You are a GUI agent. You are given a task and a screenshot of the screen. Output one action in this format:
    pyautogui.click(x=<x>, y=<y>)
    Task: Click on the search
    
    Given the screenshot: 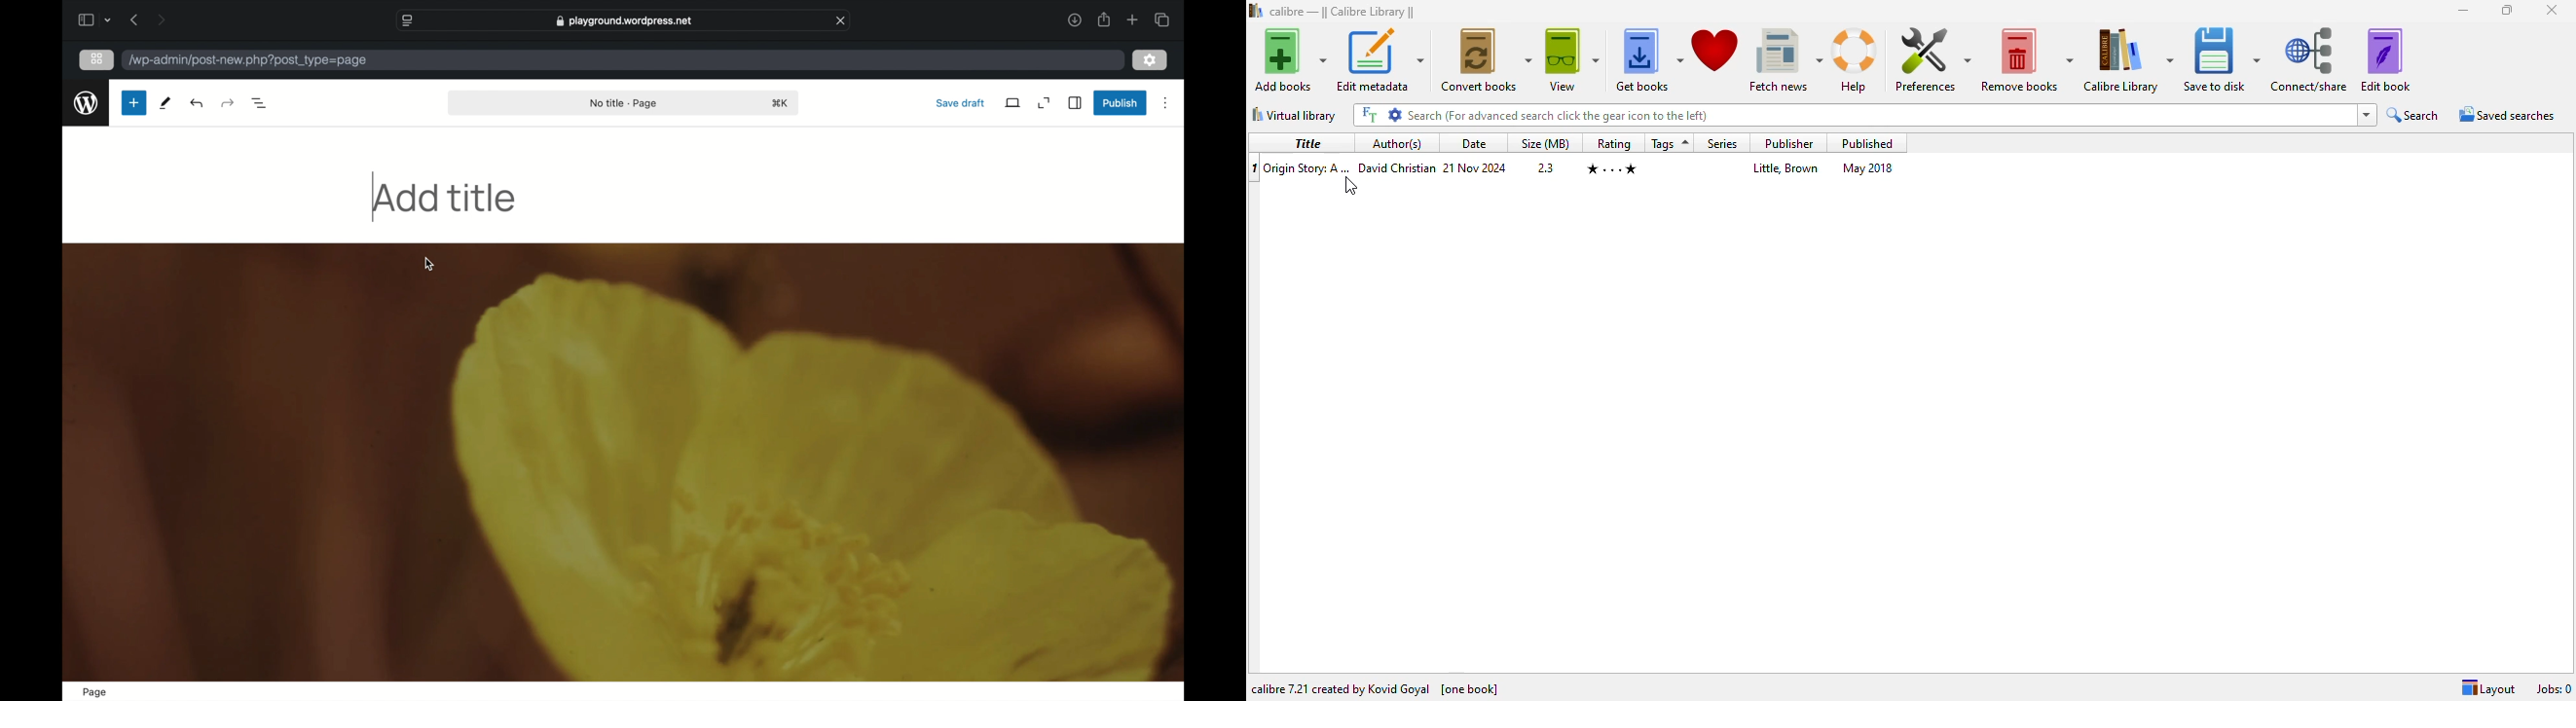 What is the action you would take?
    pyautogui.click(x=1853, y=115)
    